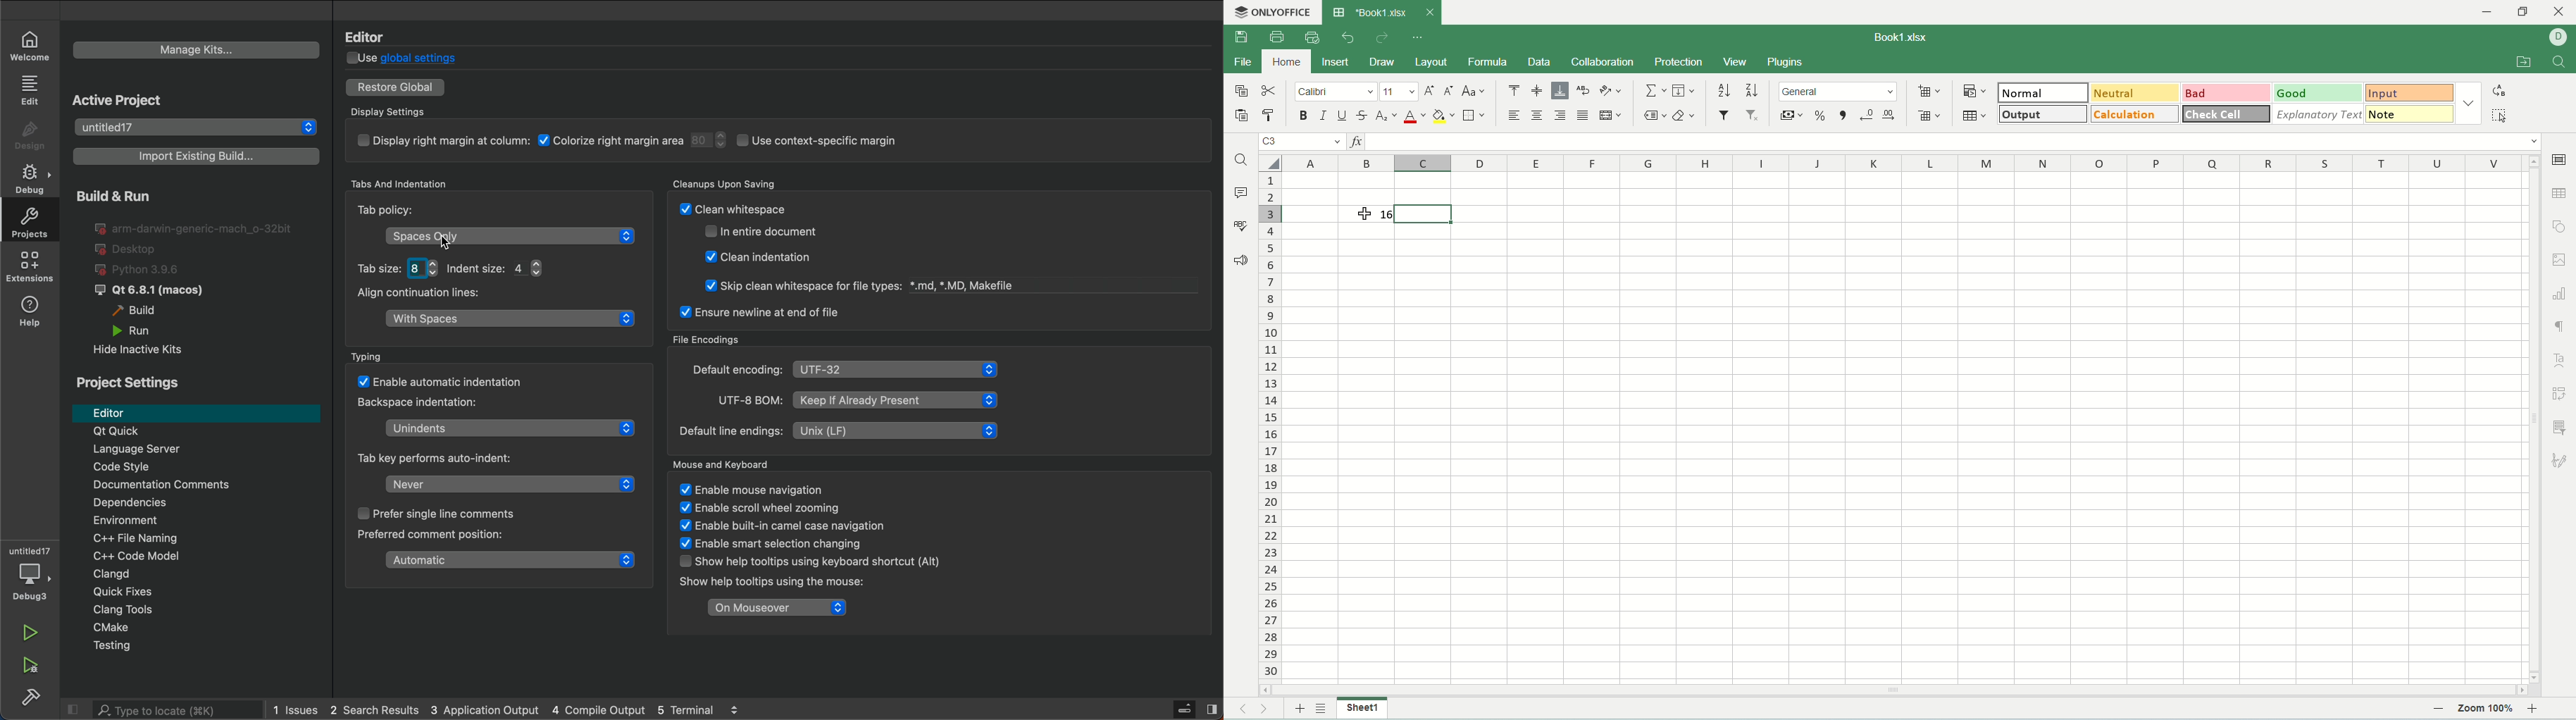 Image resolution: width=2576 pixels, height=728 pixels. What do you see at coordinates (1754, 115) in the screenshot?
I see `remove filter` at bounding box center [1754, 115].